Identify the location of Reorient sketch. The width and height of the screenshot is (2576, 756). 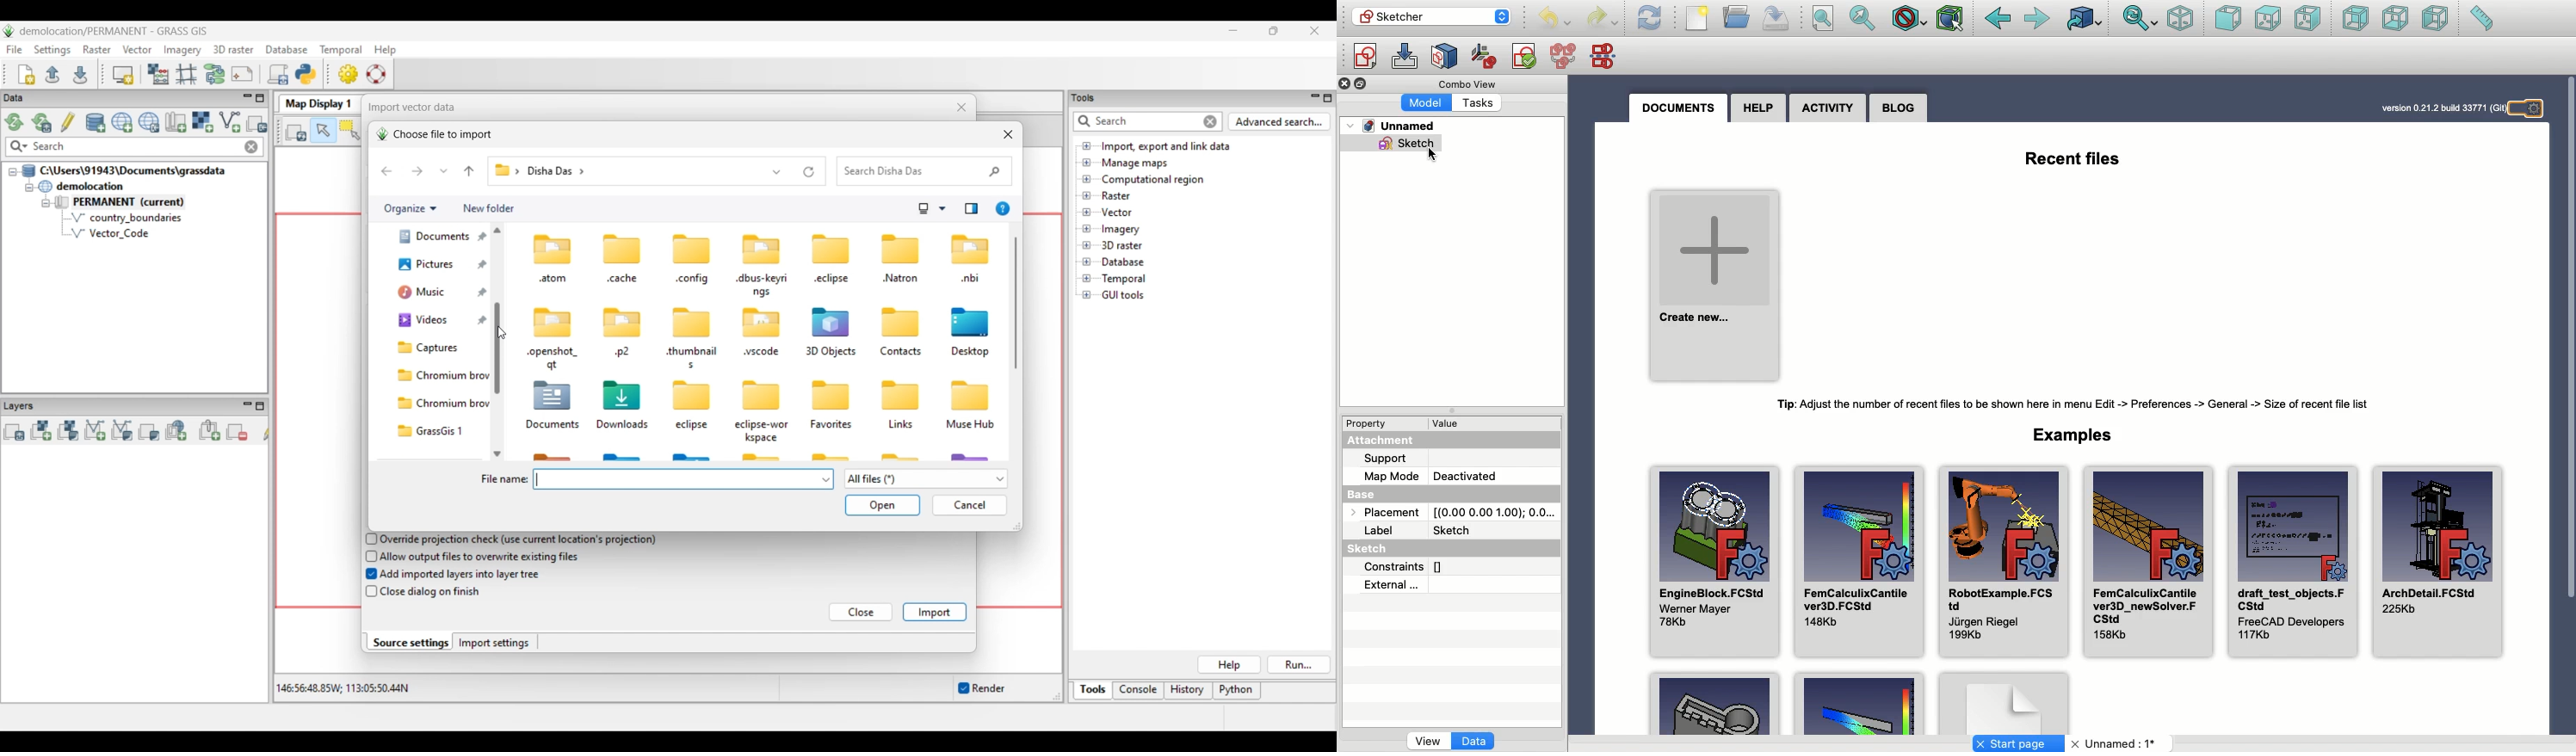
(1485, 57).